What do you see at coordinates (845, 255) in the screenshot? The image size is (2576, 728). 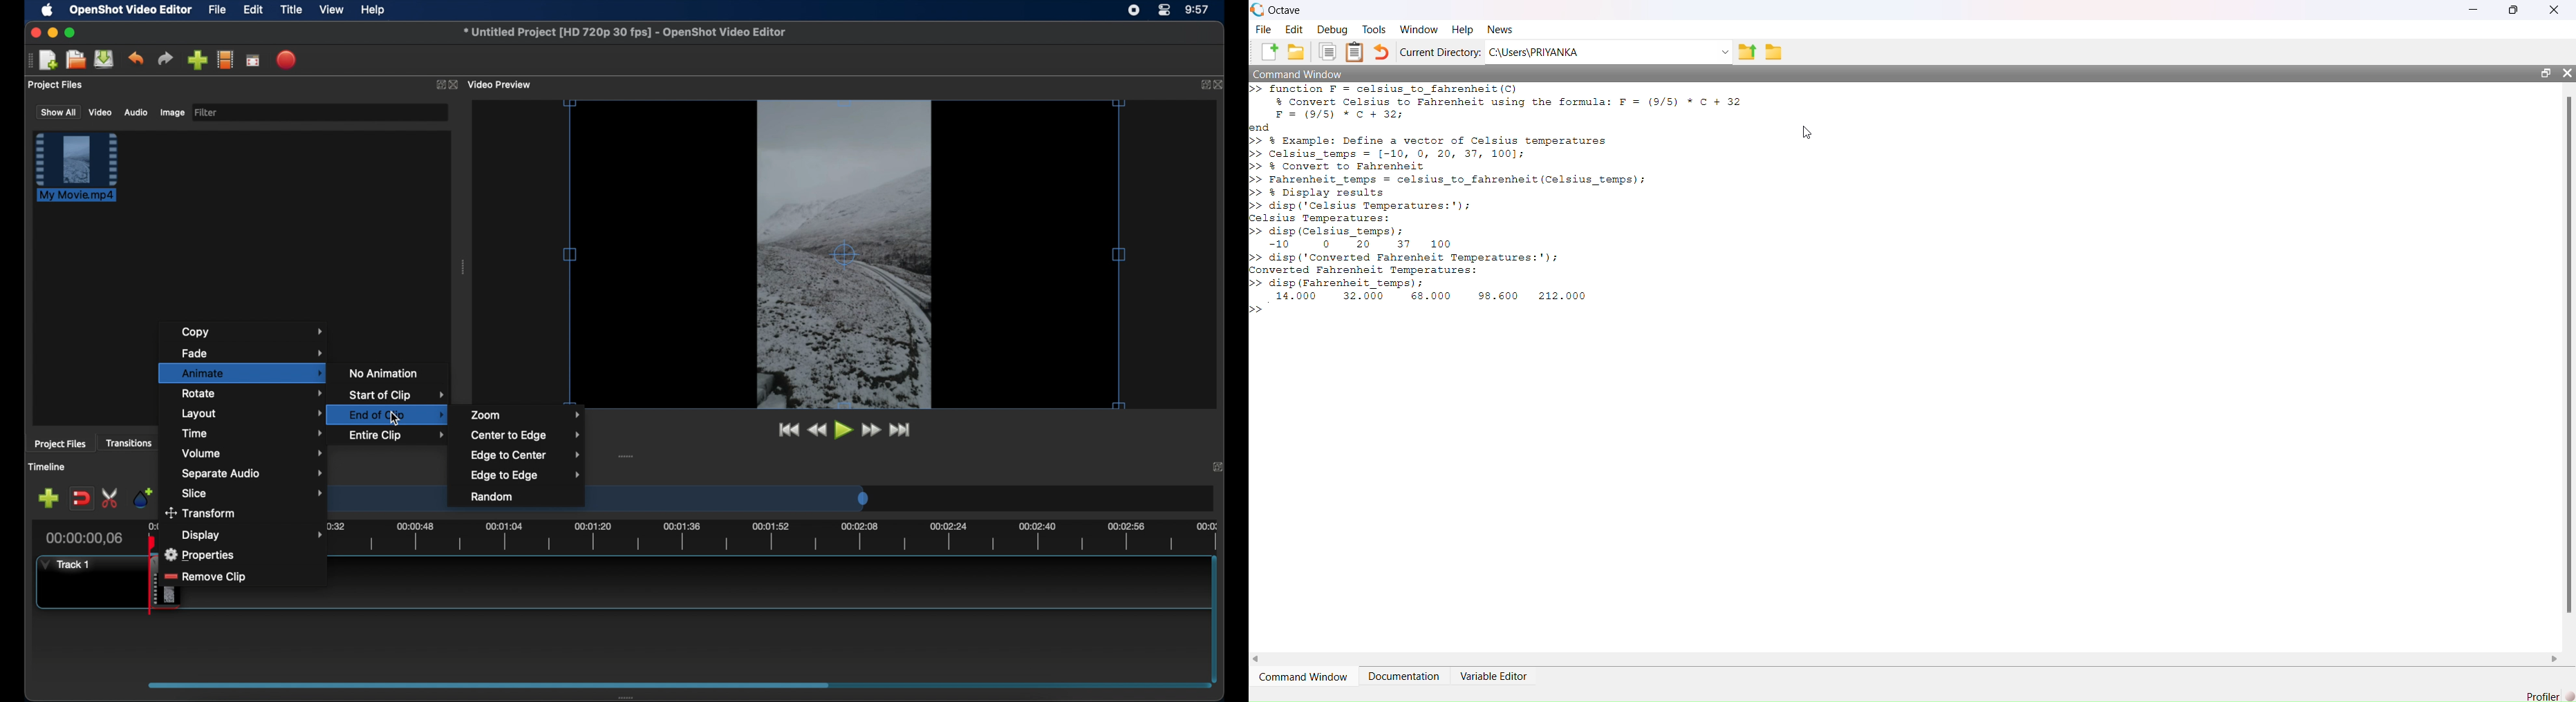 I see `video preview` at bounding box center [845, 255].